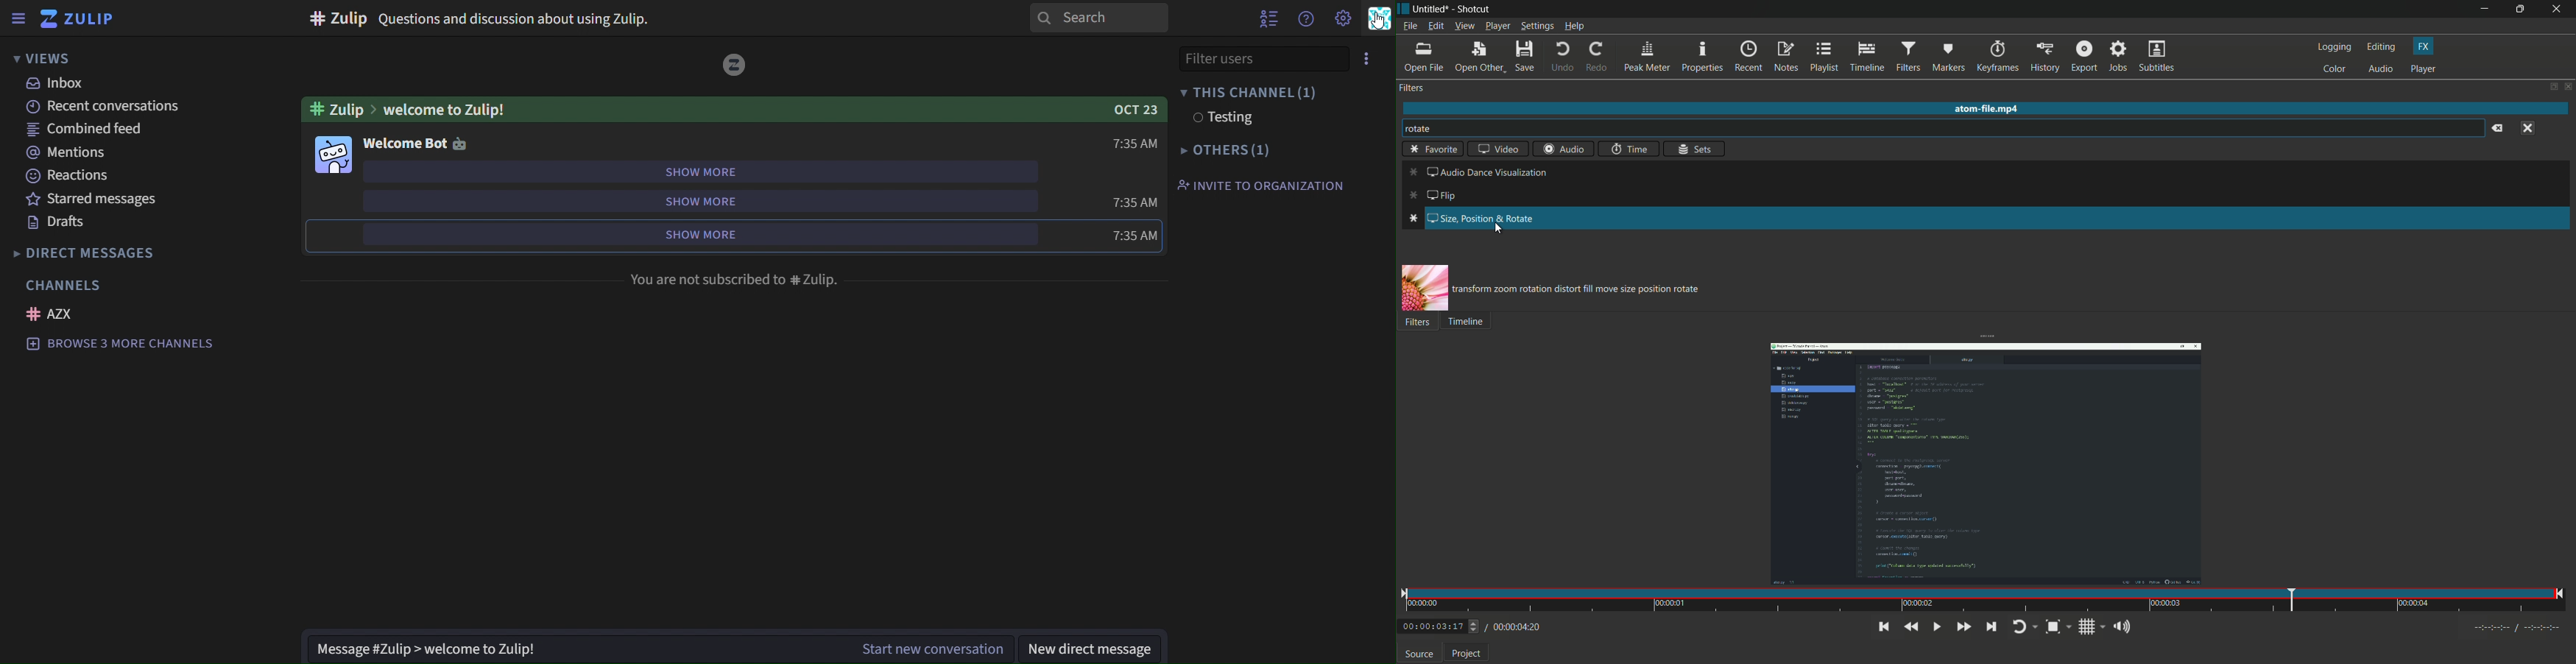 This screenshot has width=2576, height=672. I want to click on starred messages, so click(108, 200).